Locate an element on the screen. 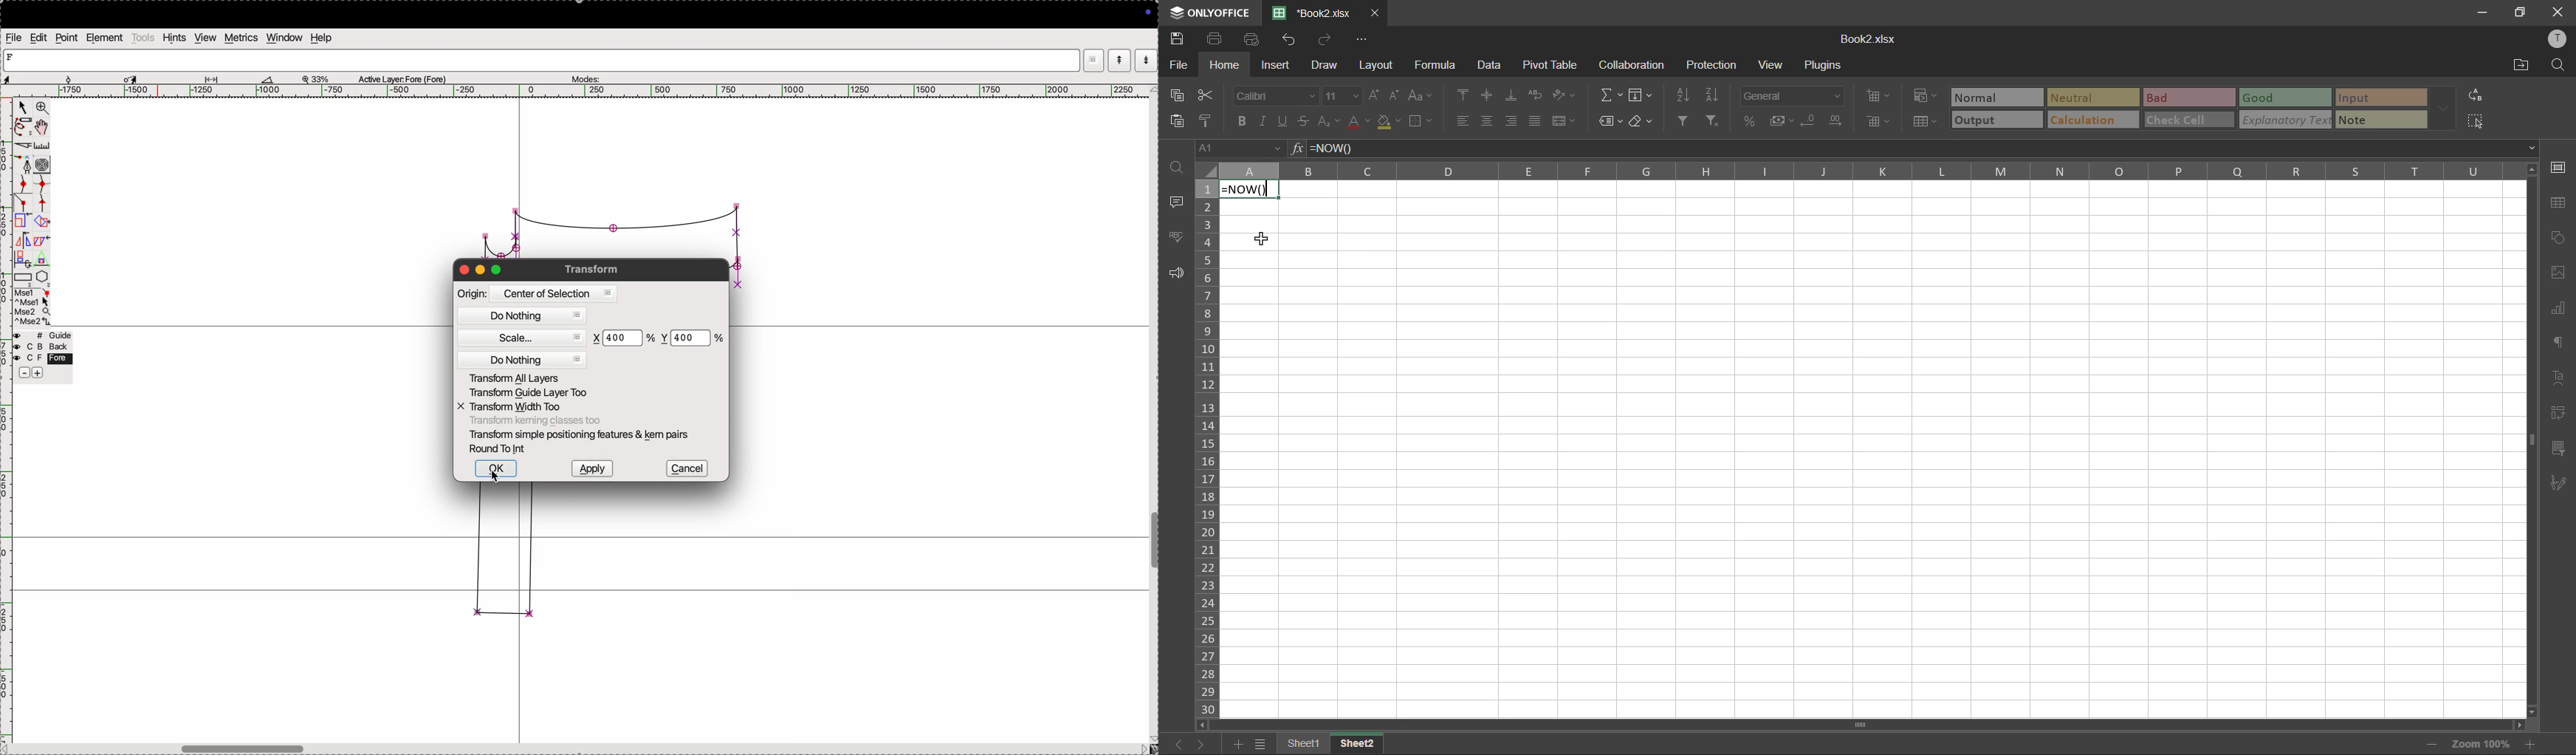 This screenshot has height=756, width=2576. maximize is located at coordinates (2523, 12).